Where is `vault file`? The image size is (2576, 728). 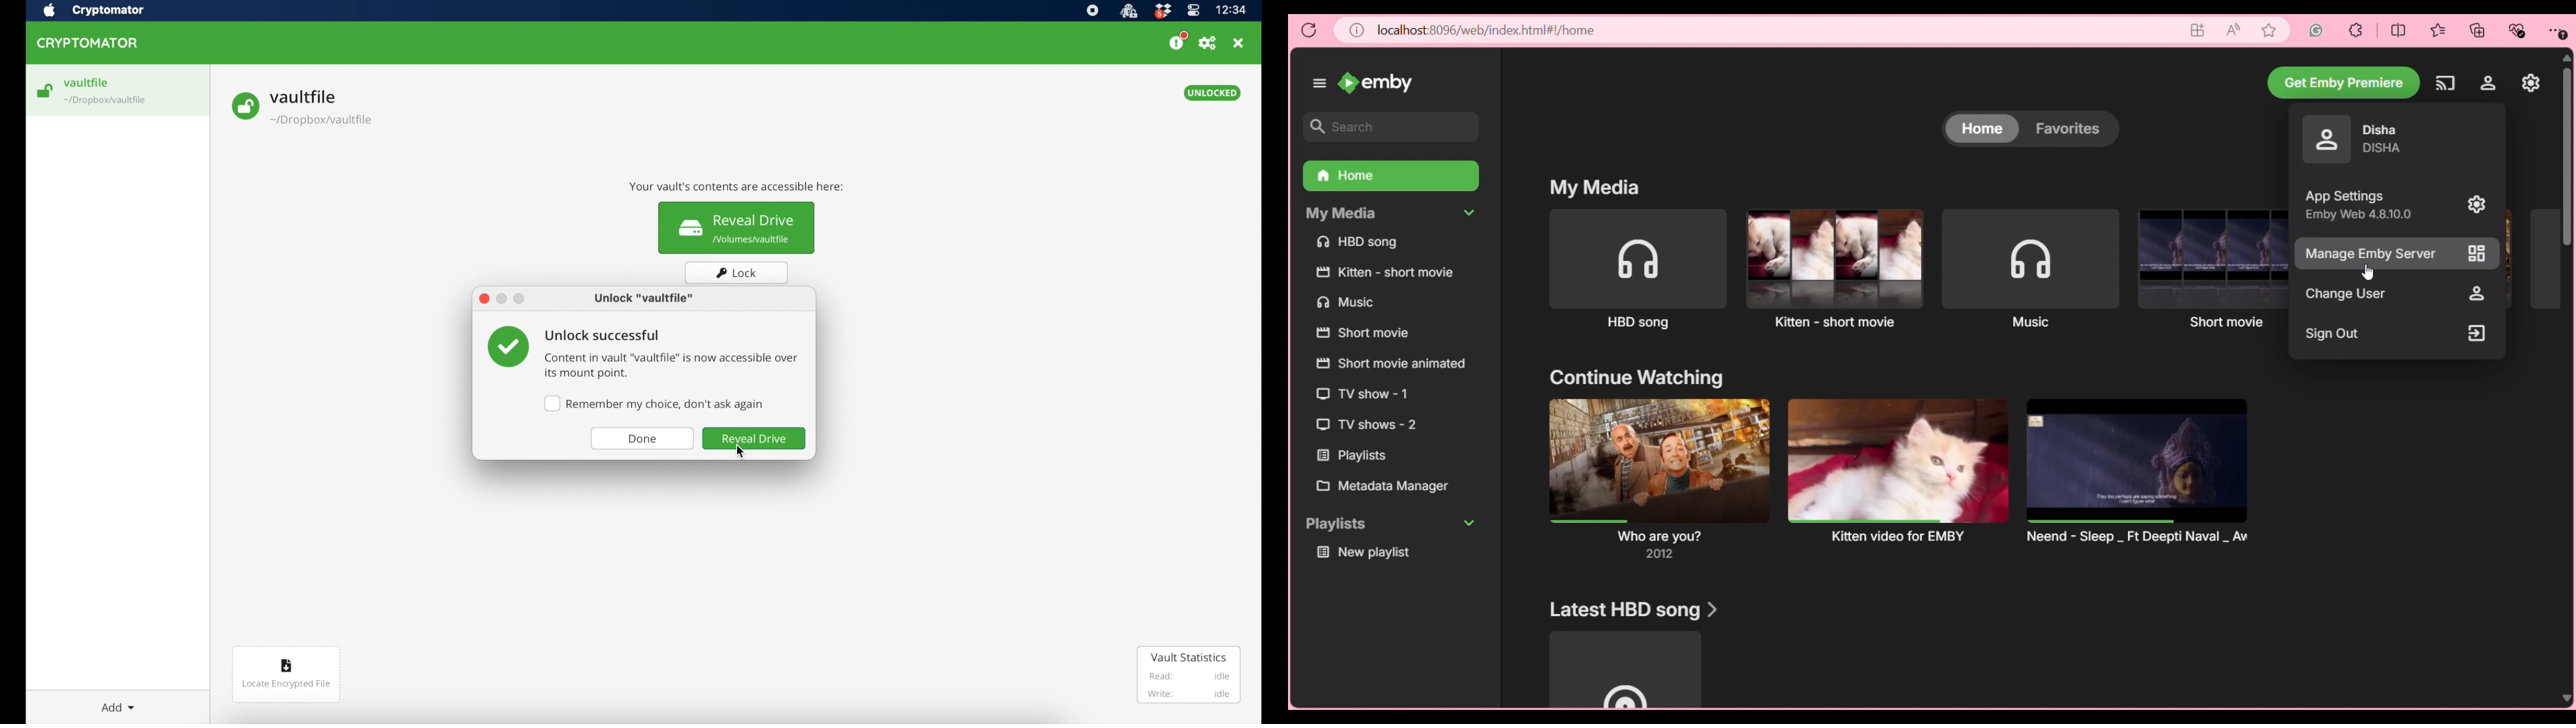 vault file is located at coordinates (303, 107).